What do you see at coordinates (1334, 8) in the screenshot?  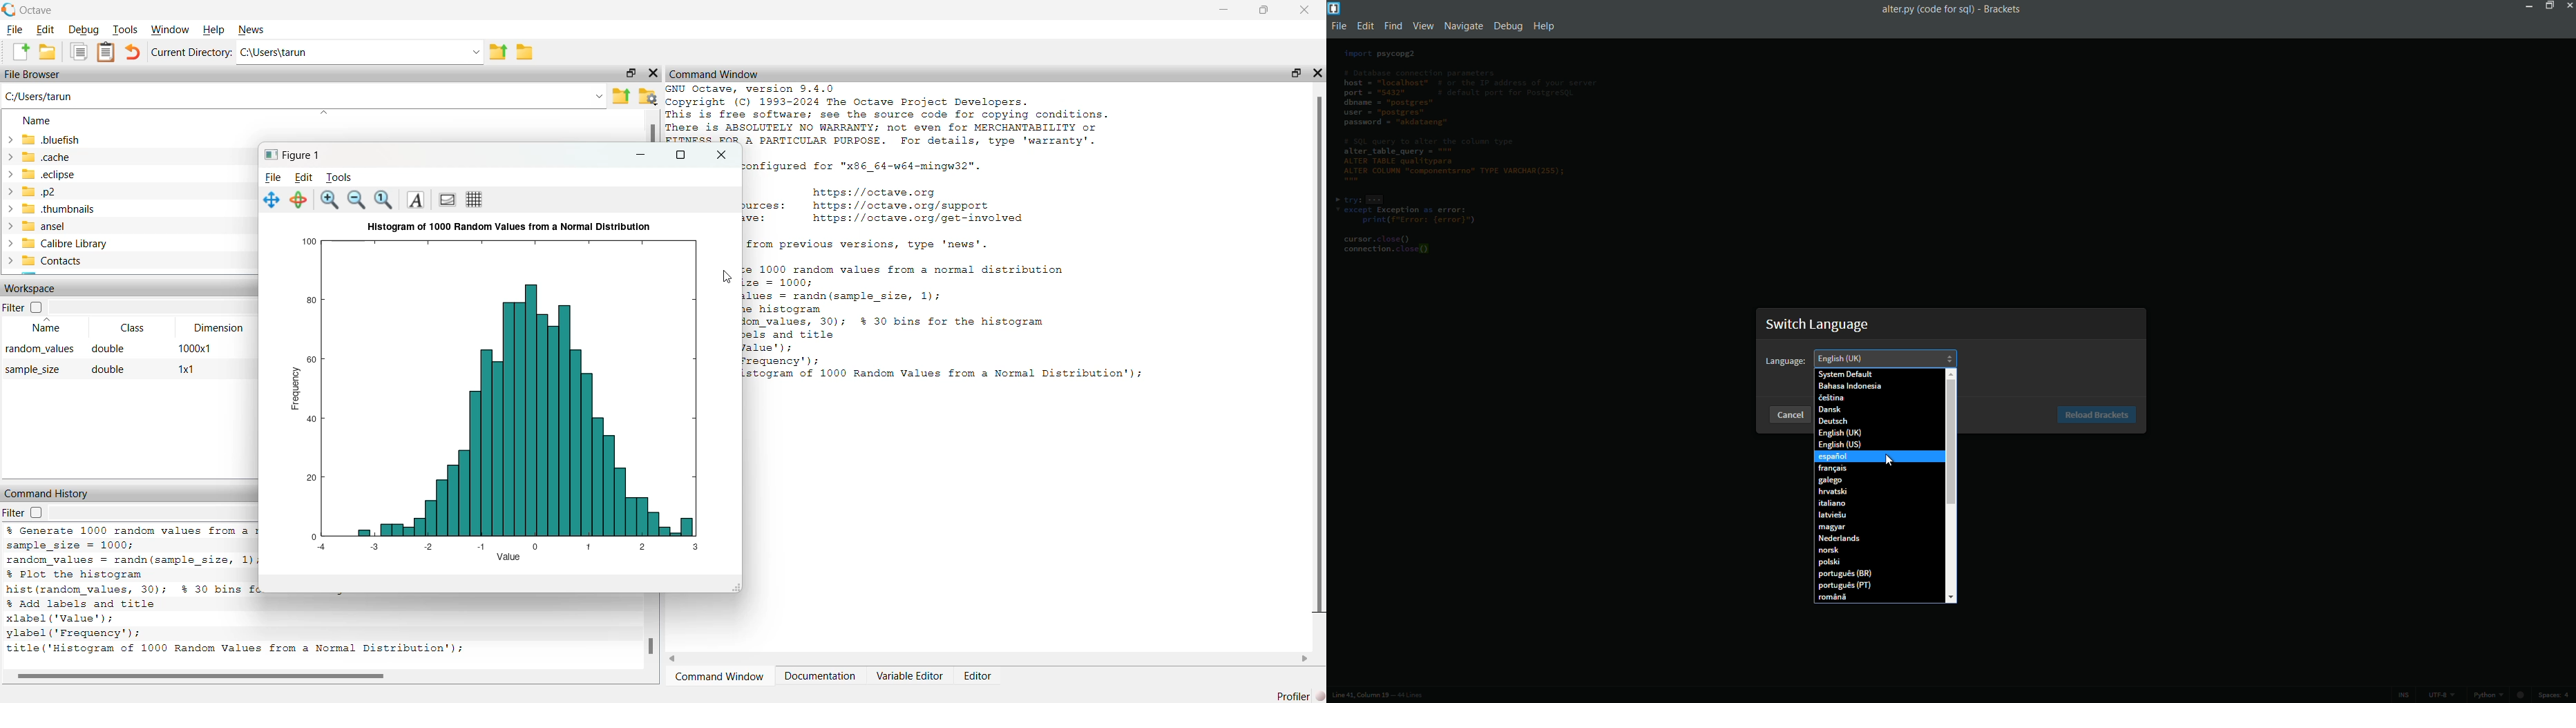 I see `app icon` at bounding box center [1334, 8].